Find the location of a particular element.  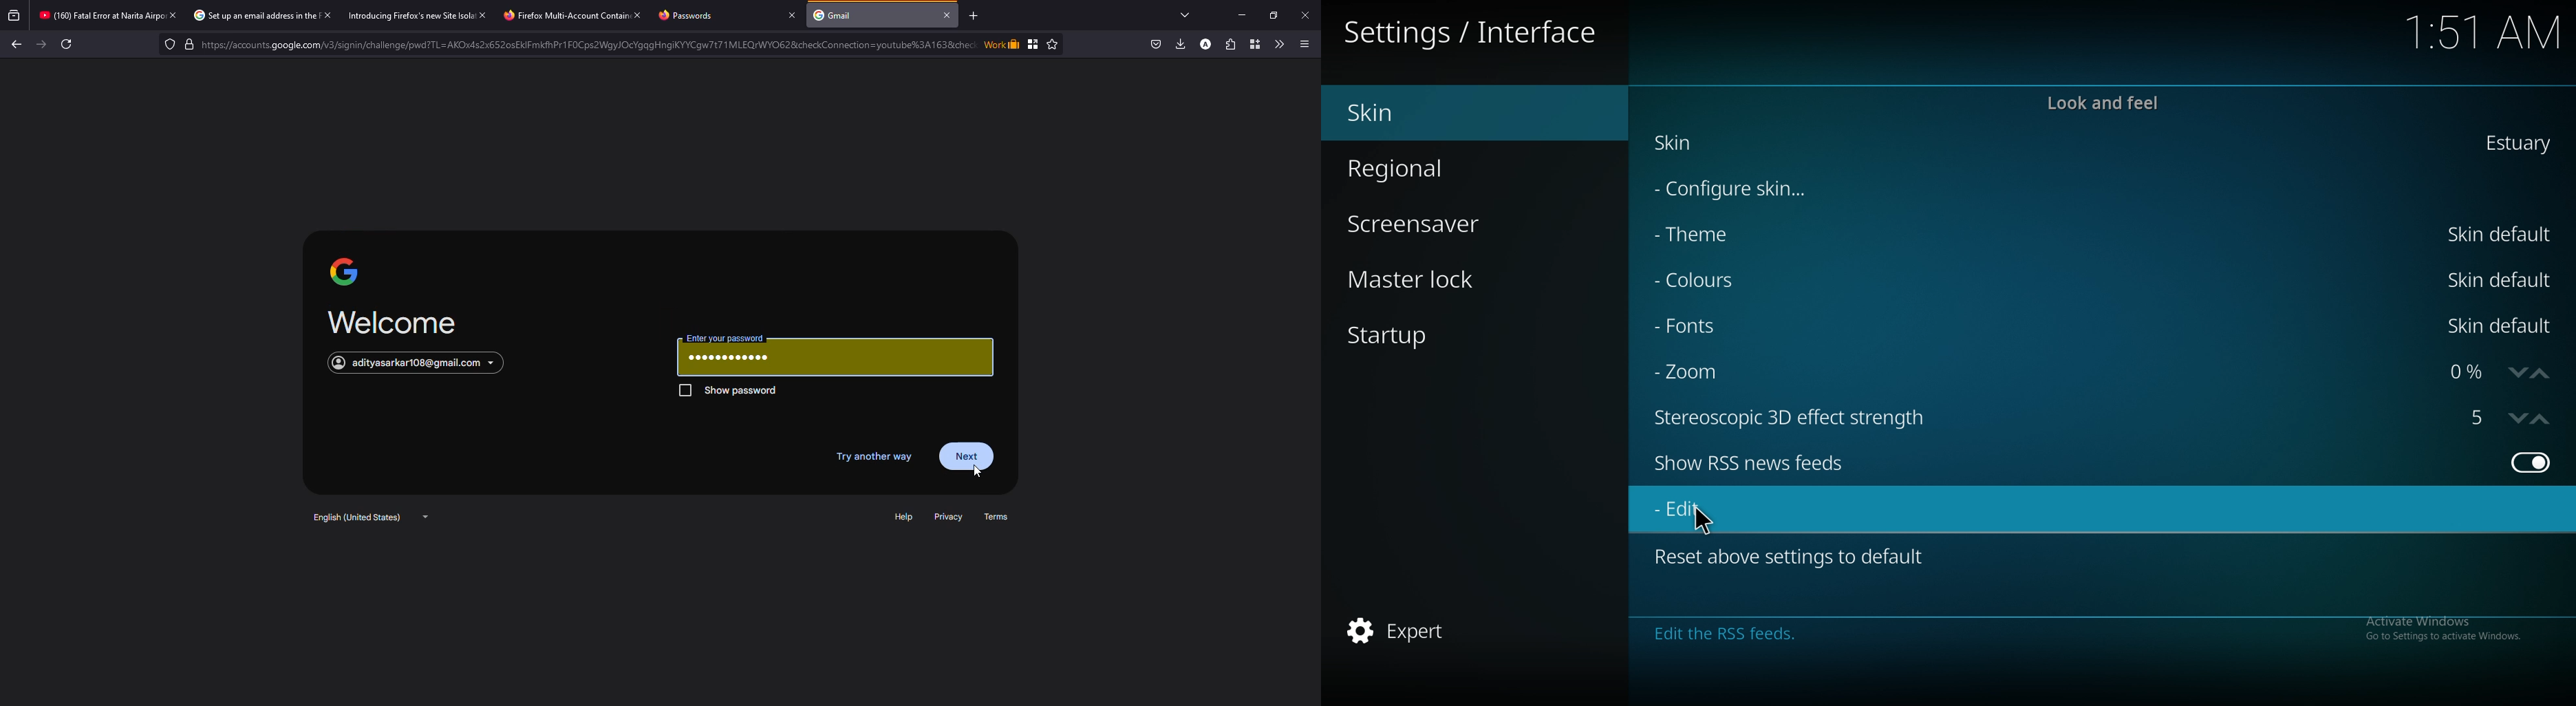

skin is located at coordinates (2515, 143).